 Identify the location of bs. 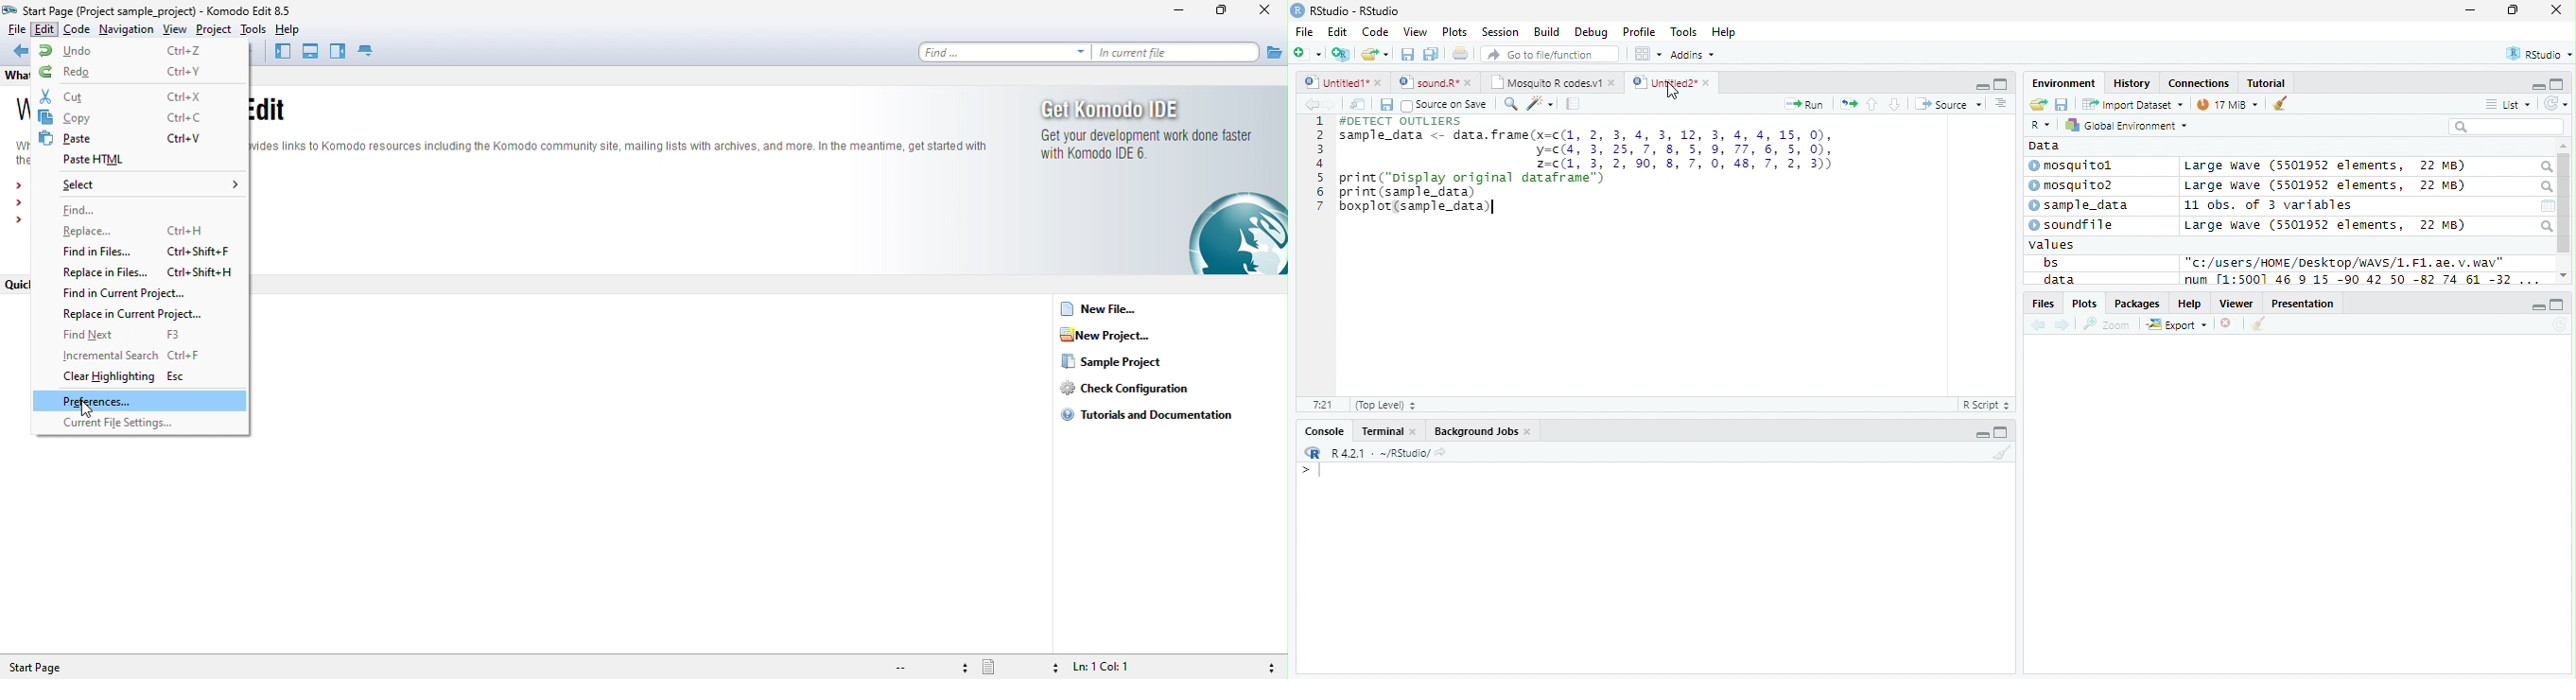
(2050, 262).